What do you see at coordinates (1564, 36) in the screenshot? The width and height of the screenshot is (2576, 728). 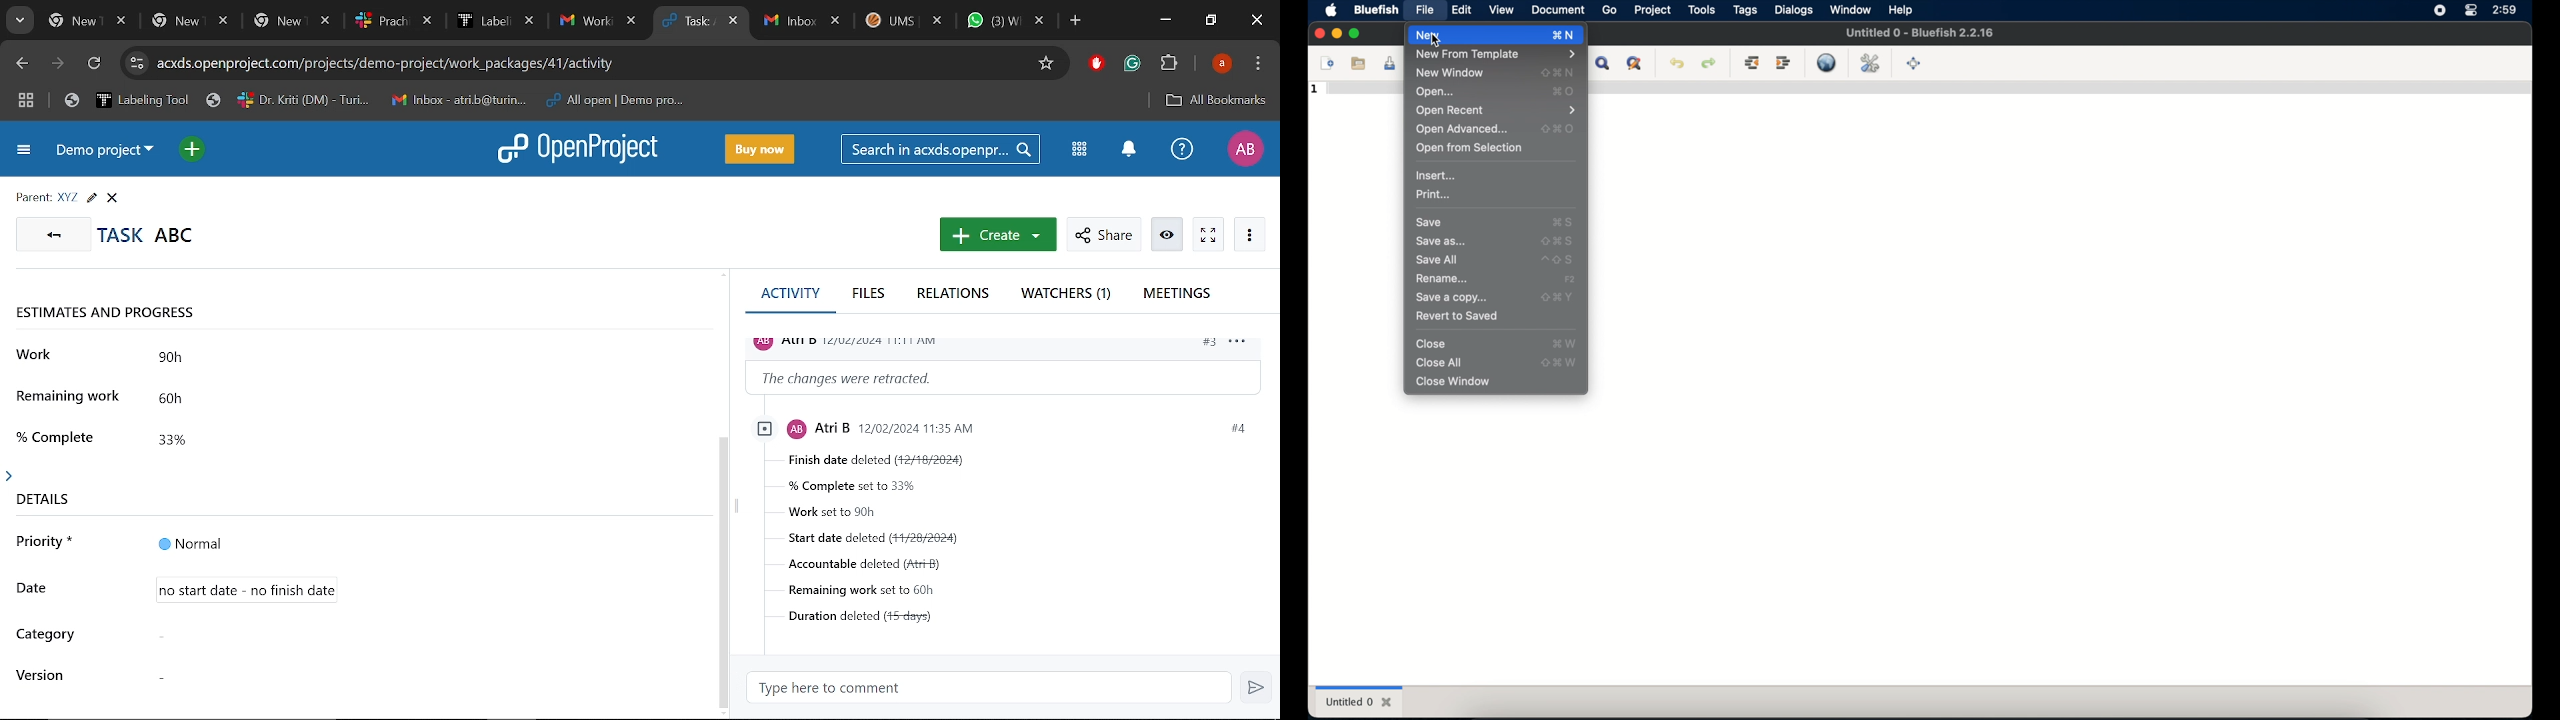 I see `new shortcut` at bounding box center [1564, 36].